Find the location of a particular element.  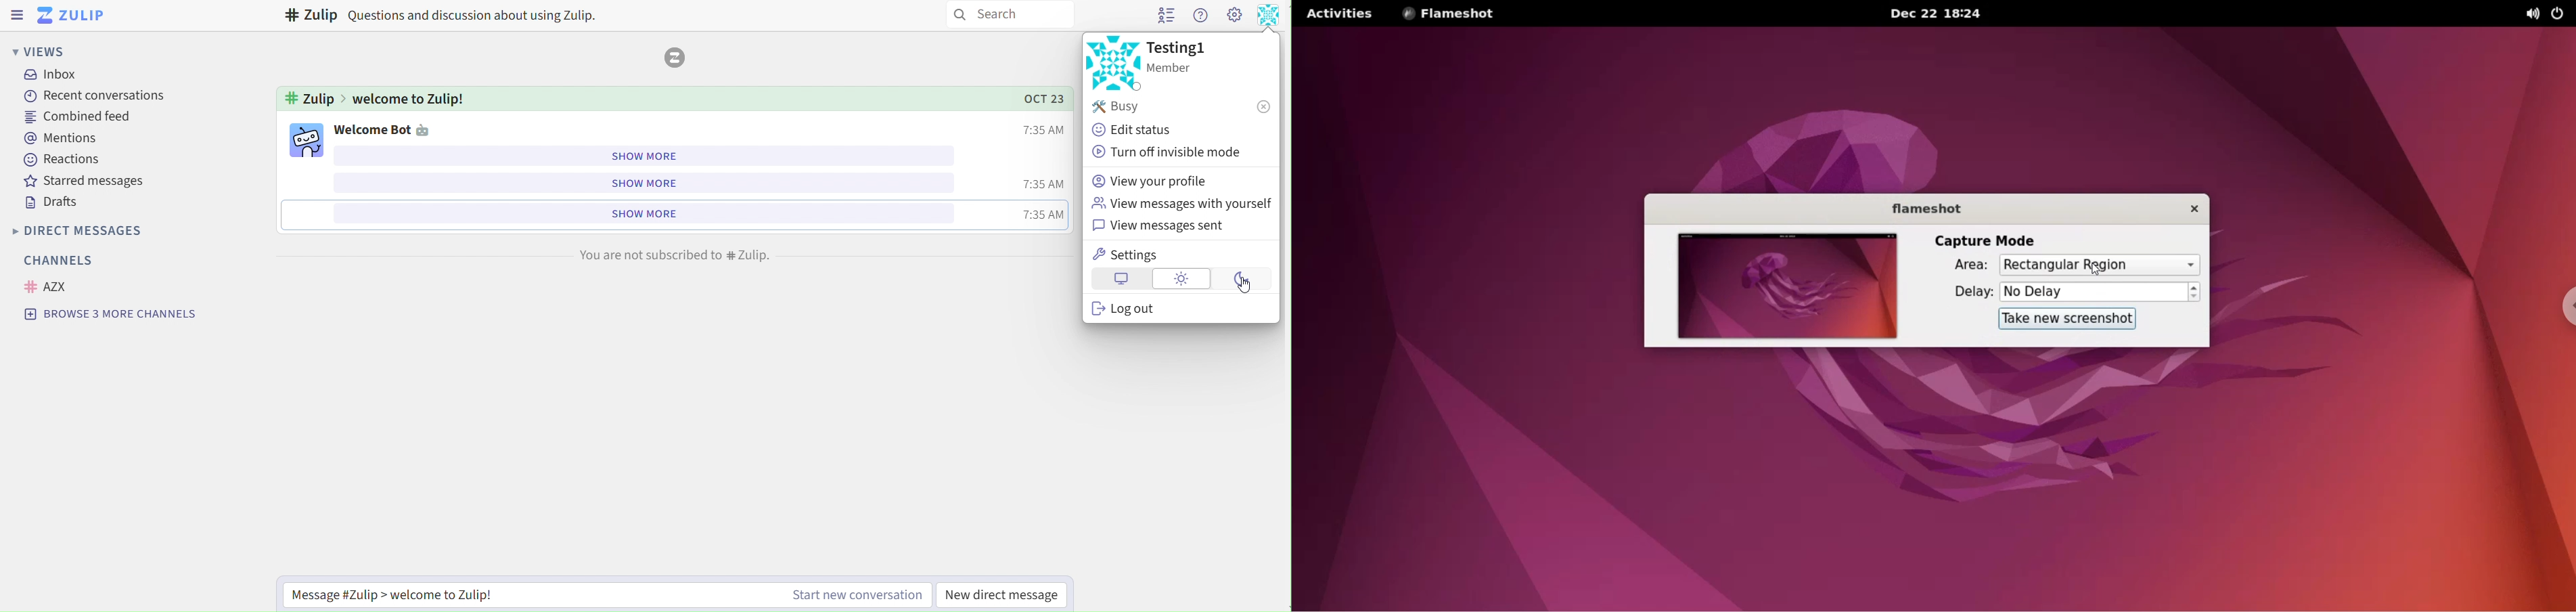

busy is located at coordinates (1181, 108).